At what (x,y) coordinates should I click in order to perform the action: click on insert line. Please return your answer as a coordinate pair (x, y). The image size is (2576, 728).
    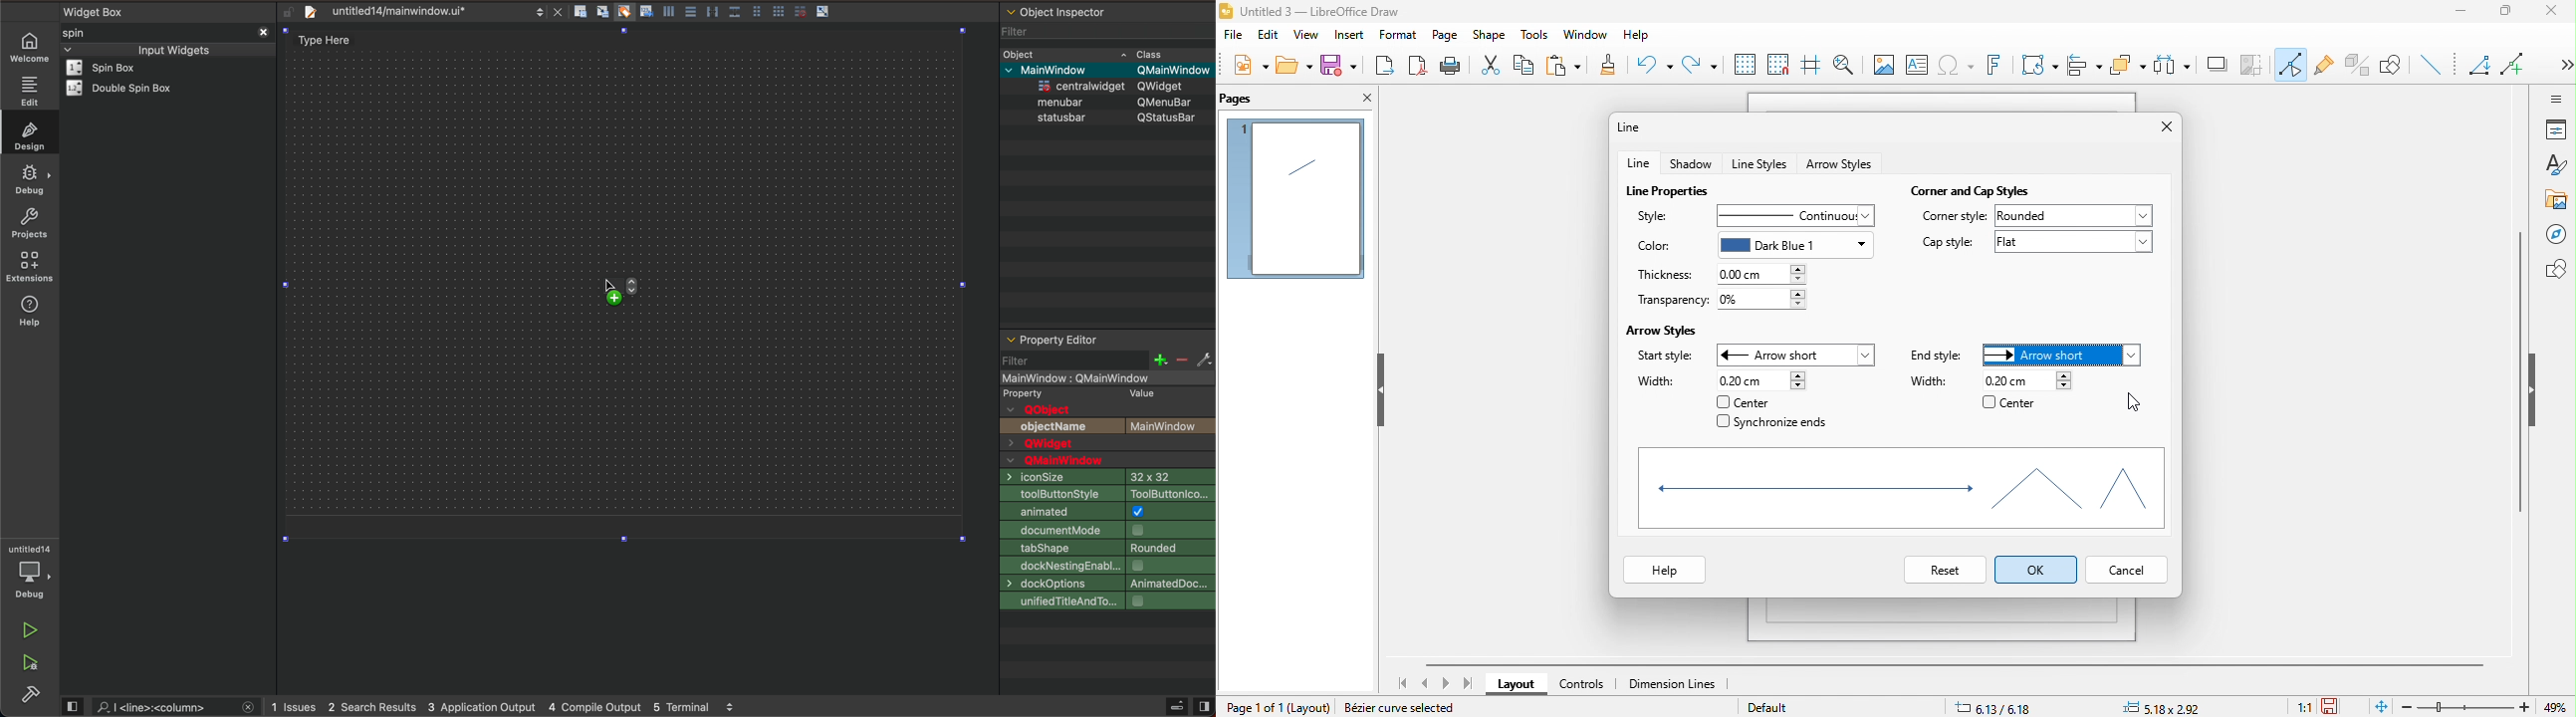
    Looking at the image, I should click on (2435, 66).